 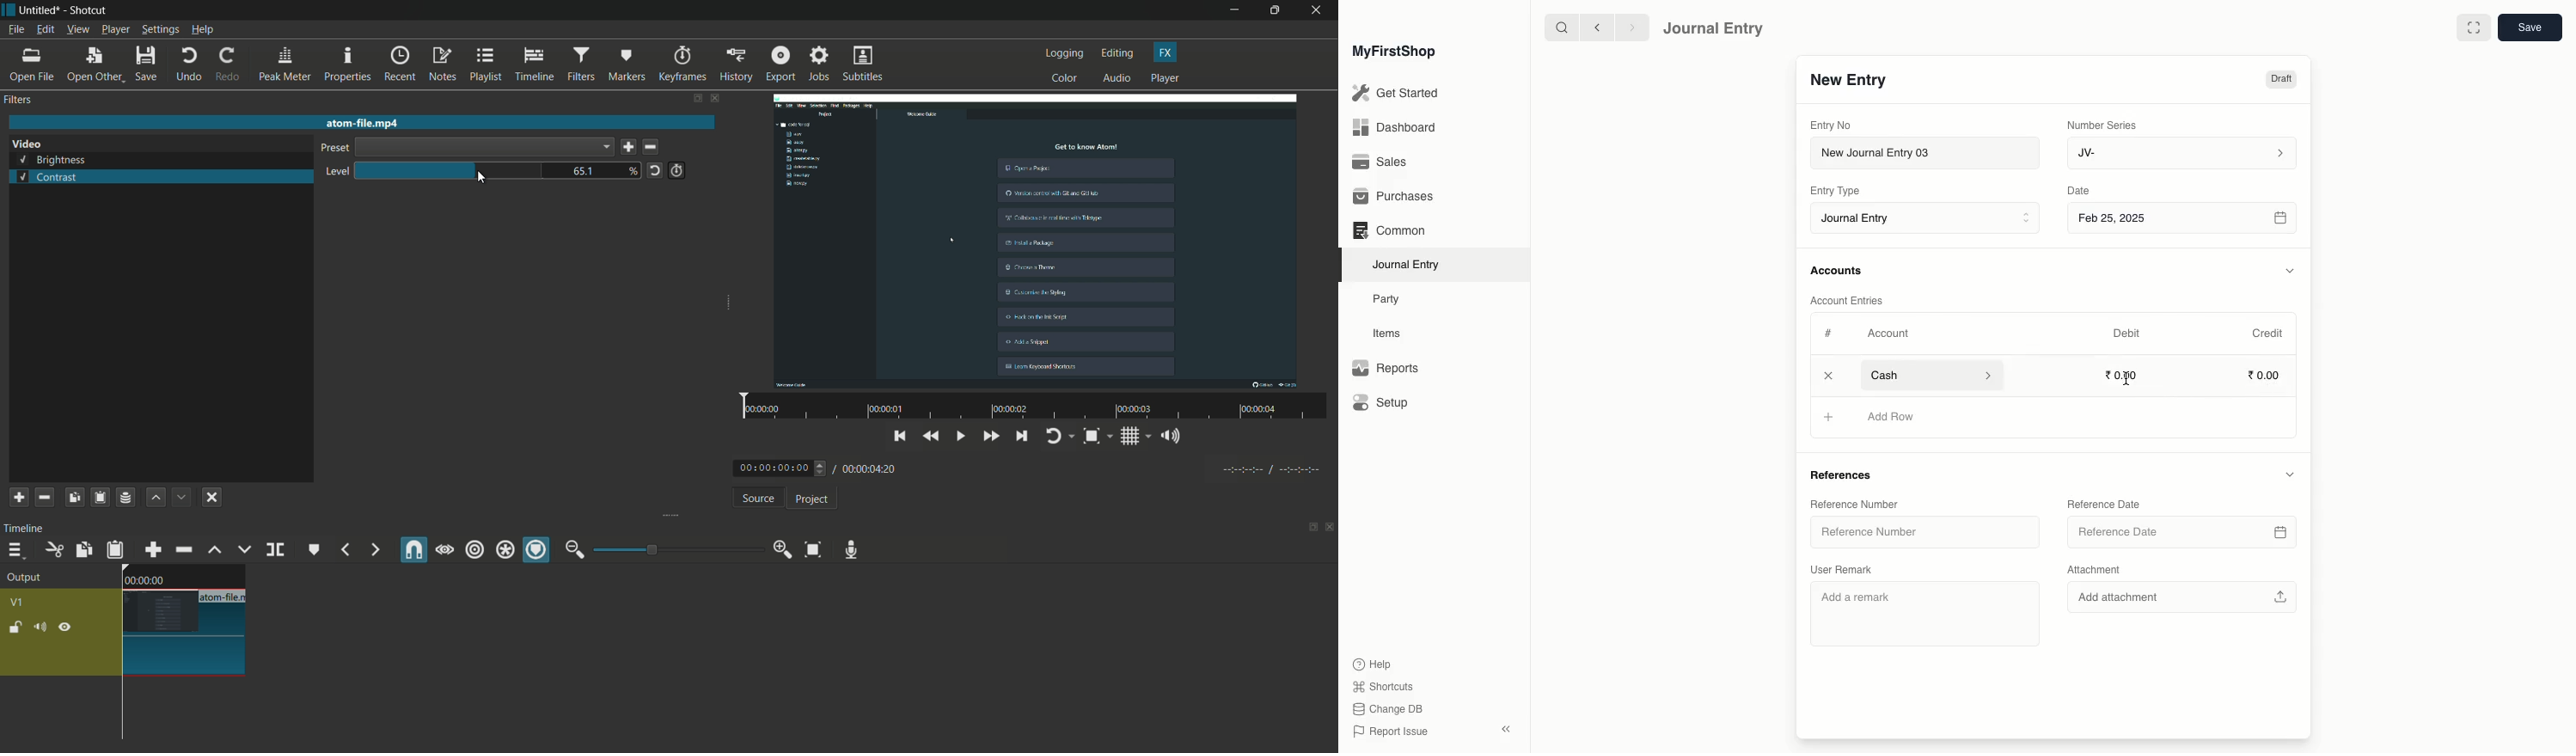 I want to click on Attachment, so click(x=2094, y=569).